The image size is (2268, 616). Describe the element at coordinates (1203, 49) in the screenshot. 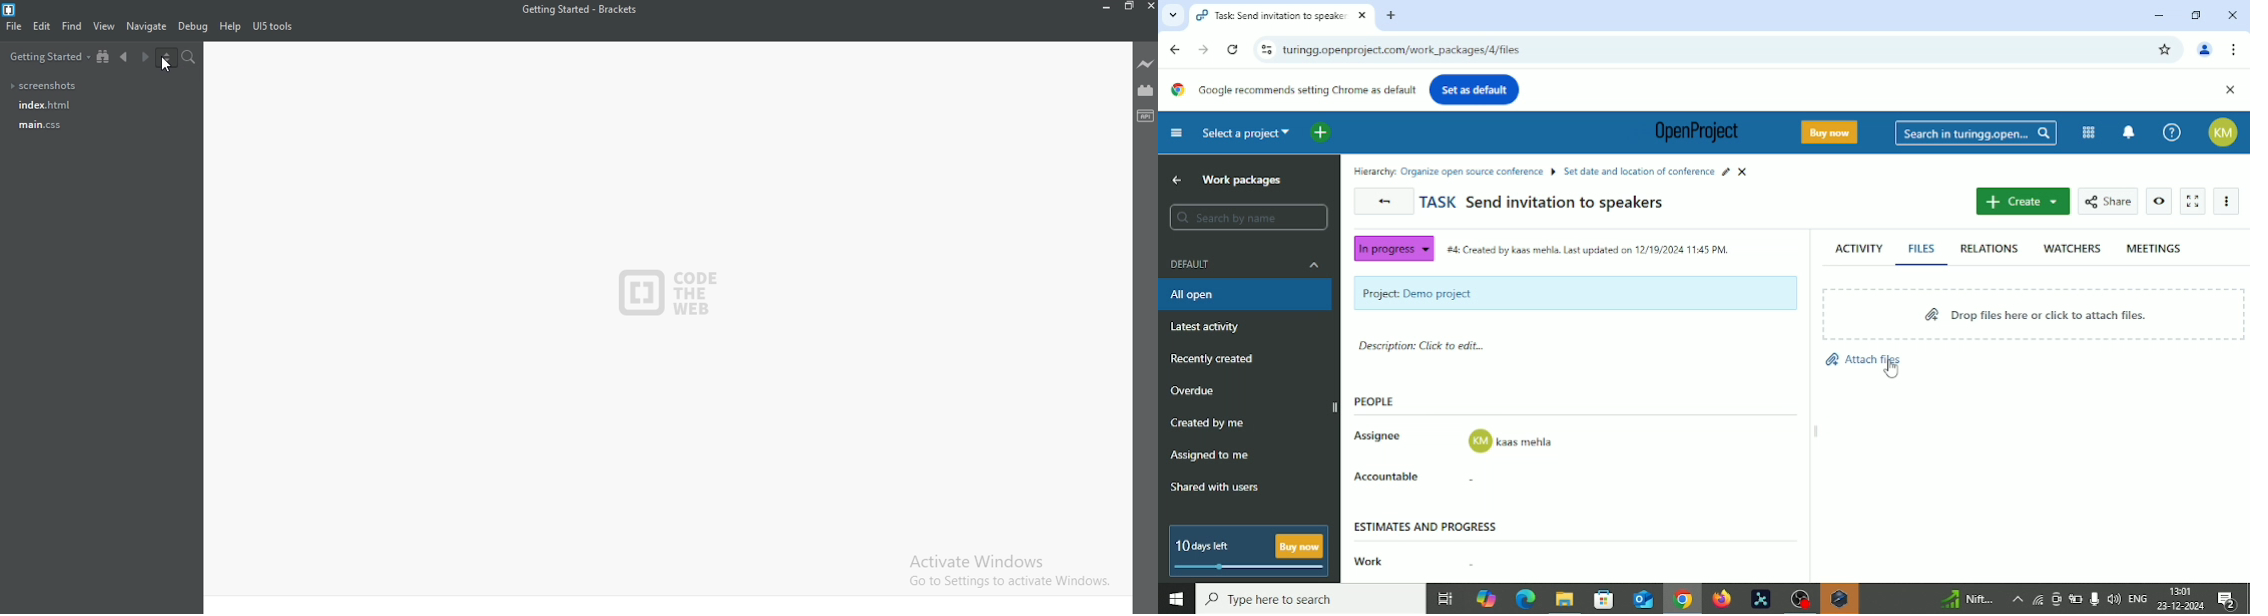

I see `Forward` at that location.